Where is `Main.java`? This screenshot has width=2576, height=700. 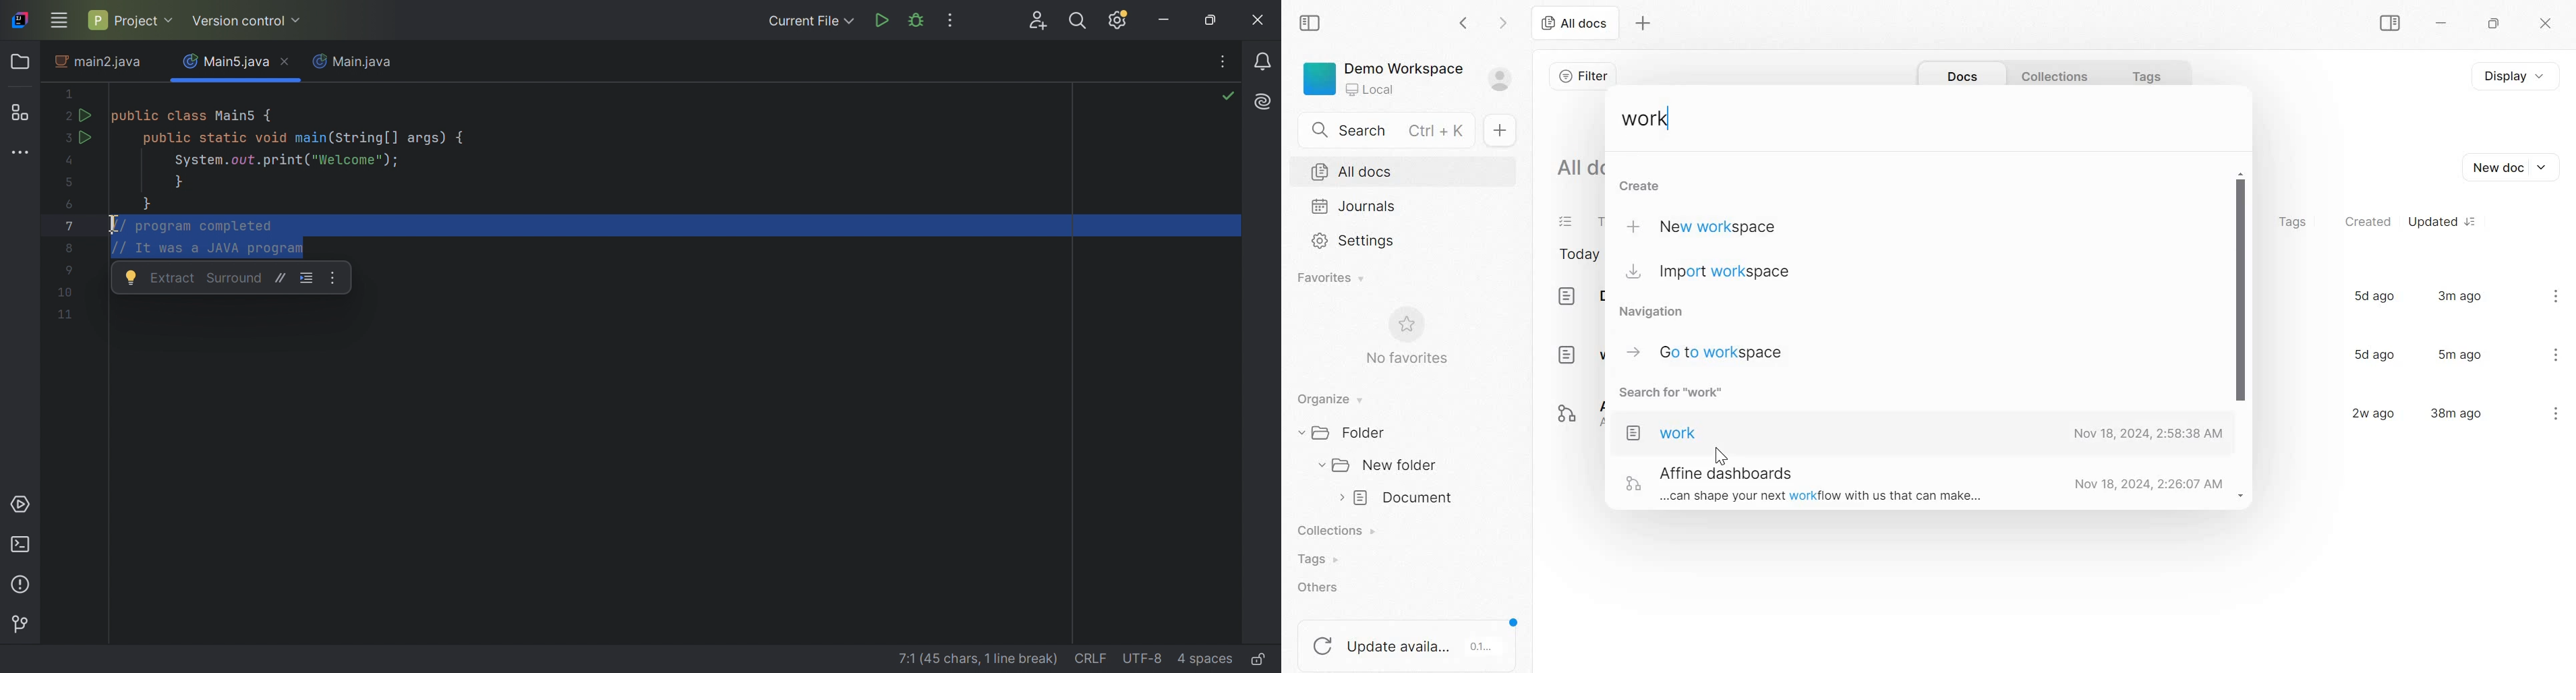
Main.java is located at coordinates (357, 63).